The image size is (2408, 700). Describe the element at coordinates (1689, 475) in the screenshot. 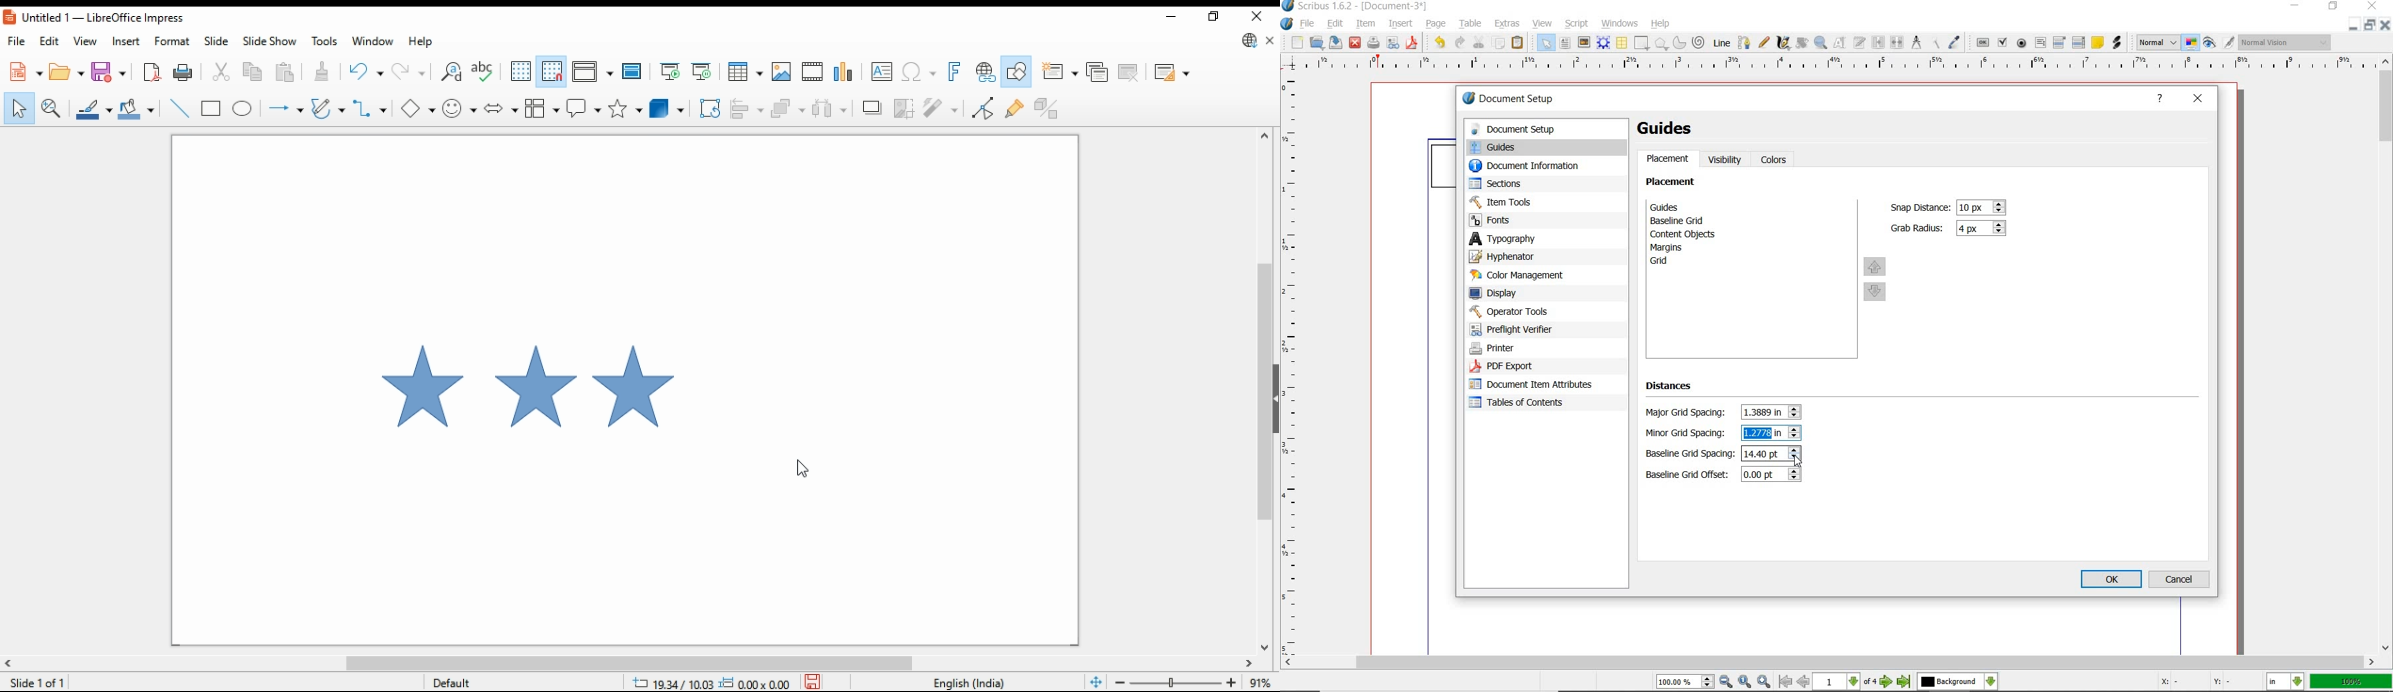

I see `Baseline Grid Offset:` at that location.